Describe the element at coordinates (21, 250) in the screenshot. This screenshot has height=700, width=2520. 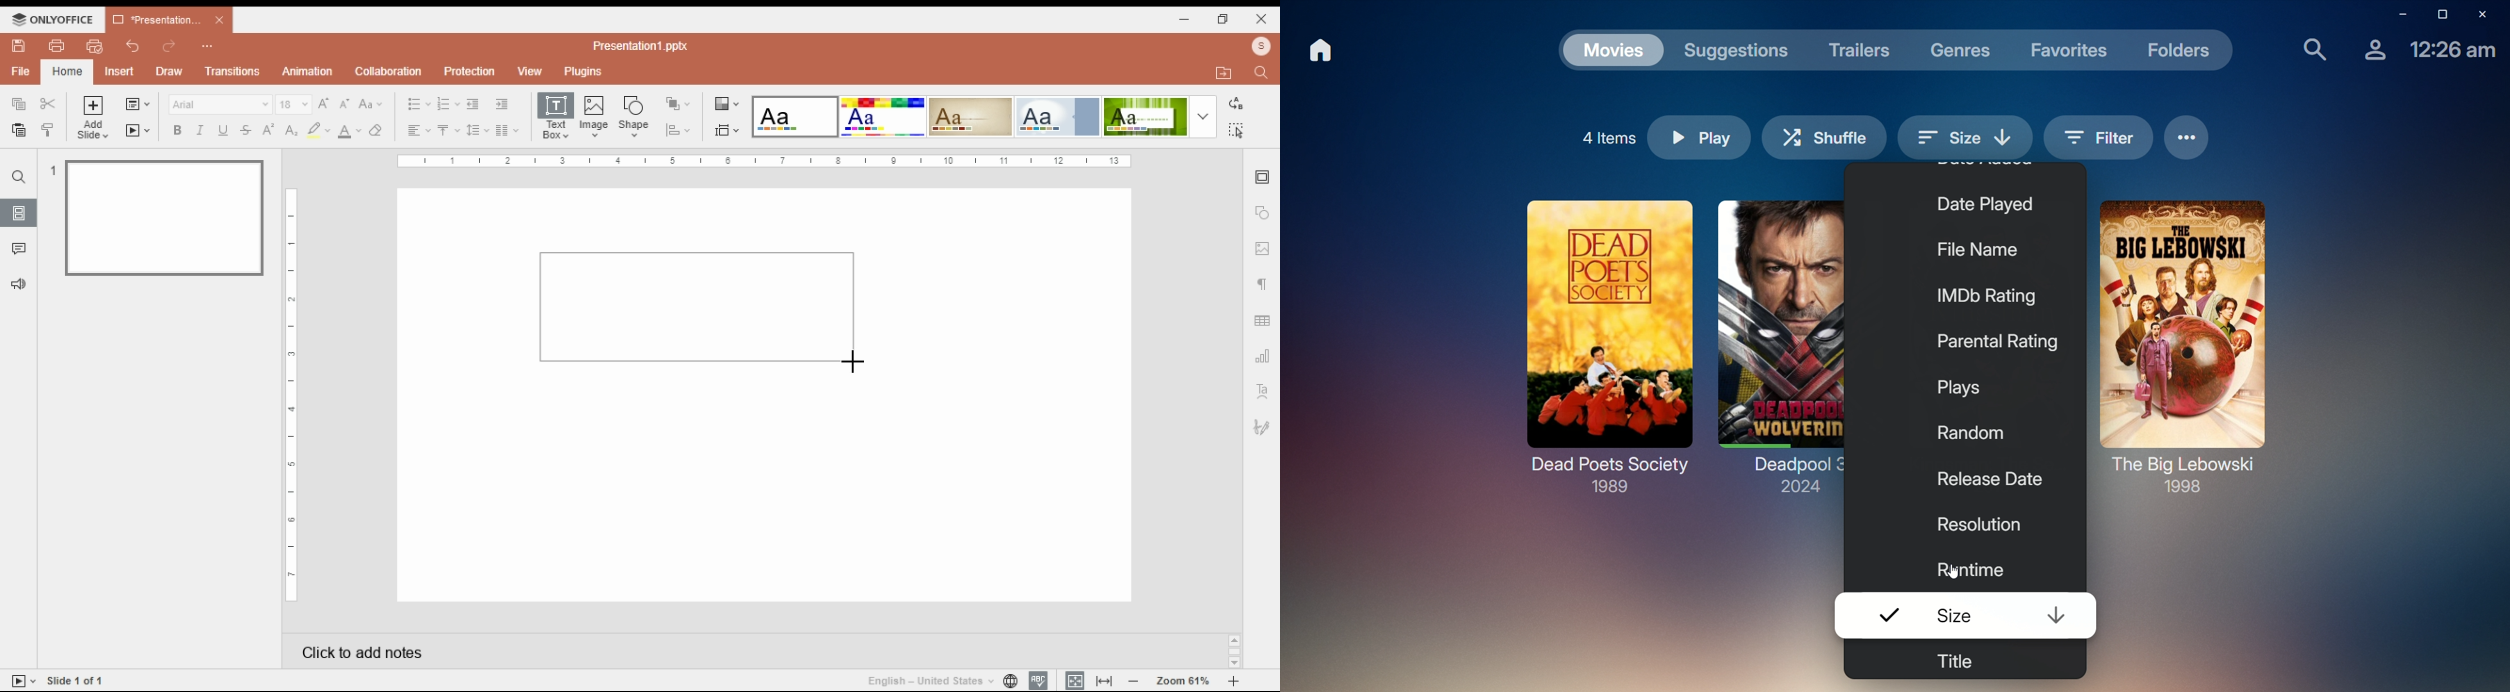
I see `comment` at that location.